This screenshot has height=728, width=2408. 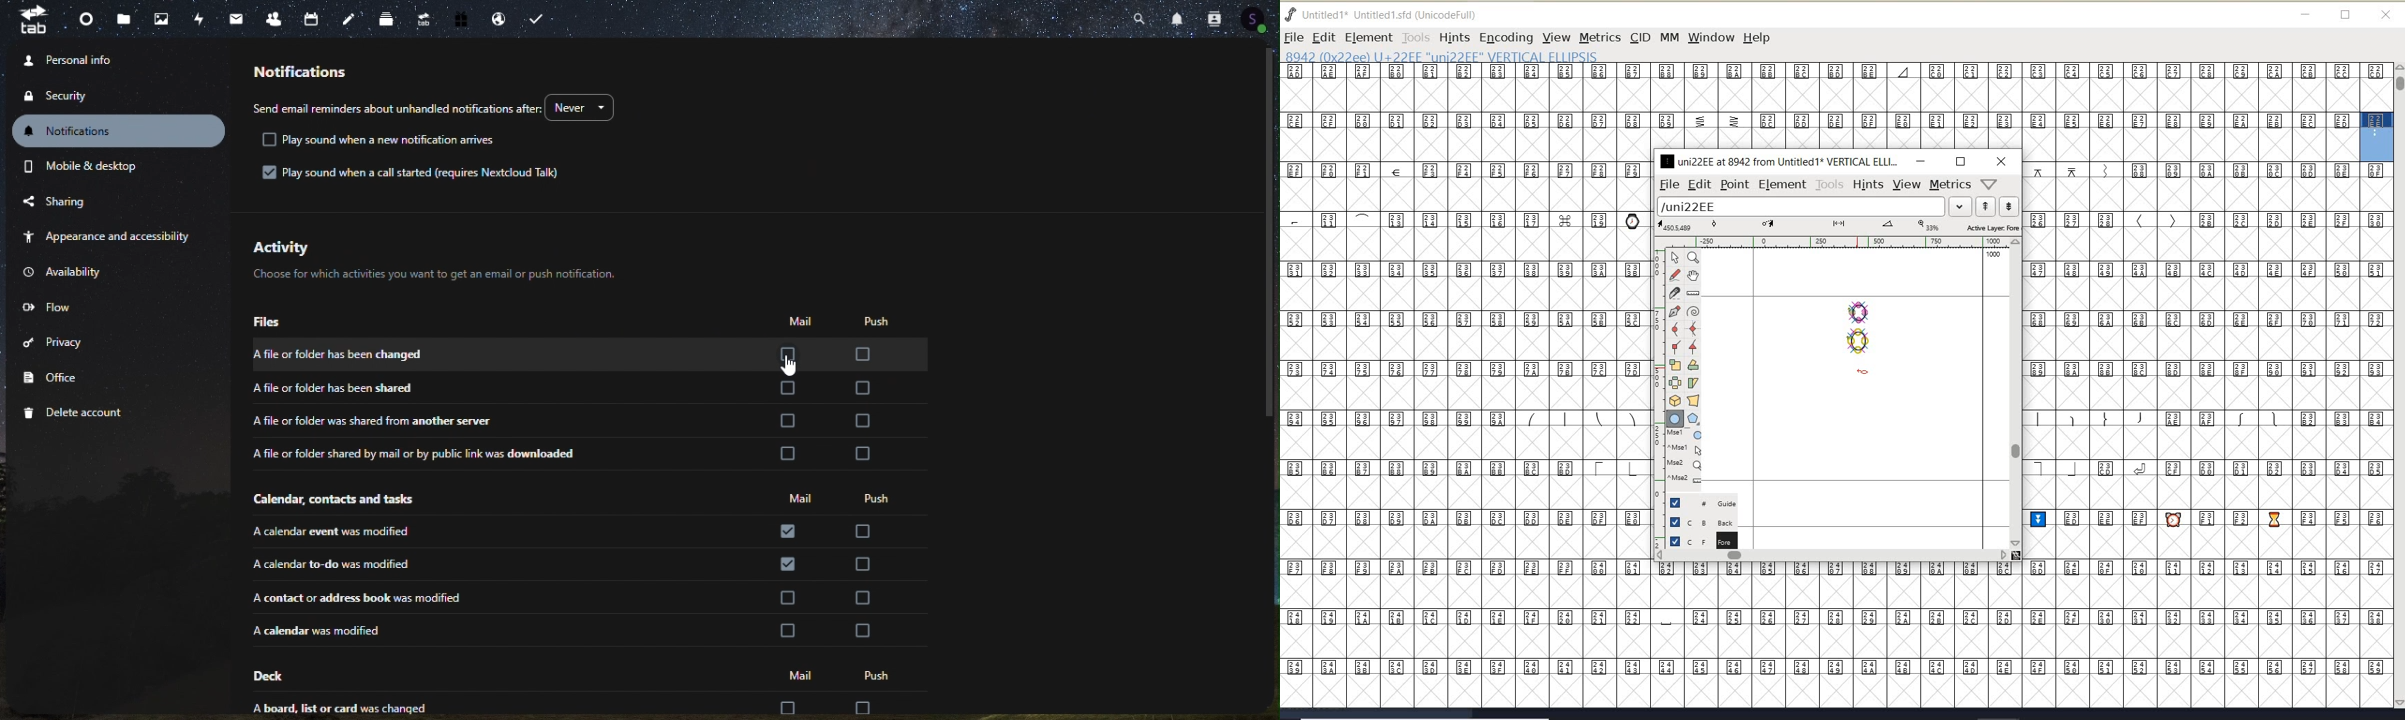 I want to click on mail, so click(x=806, y=675).